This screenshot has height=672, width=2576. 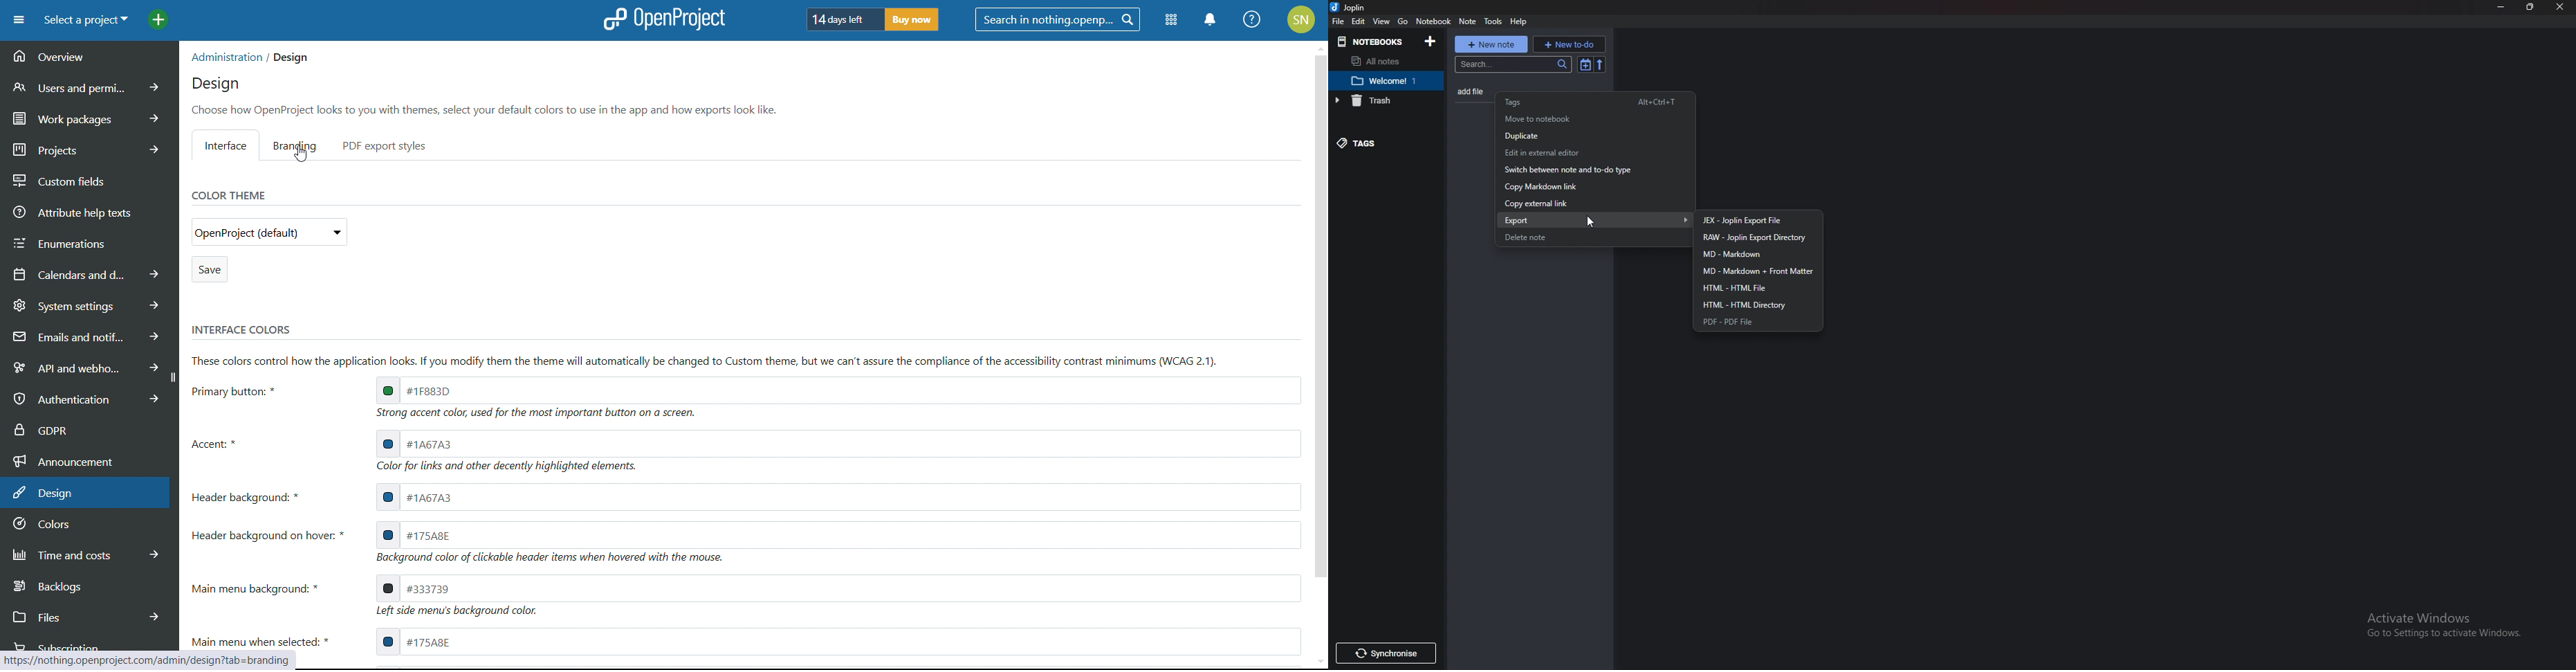 I want to click on View, so click(x=1383, y=21).